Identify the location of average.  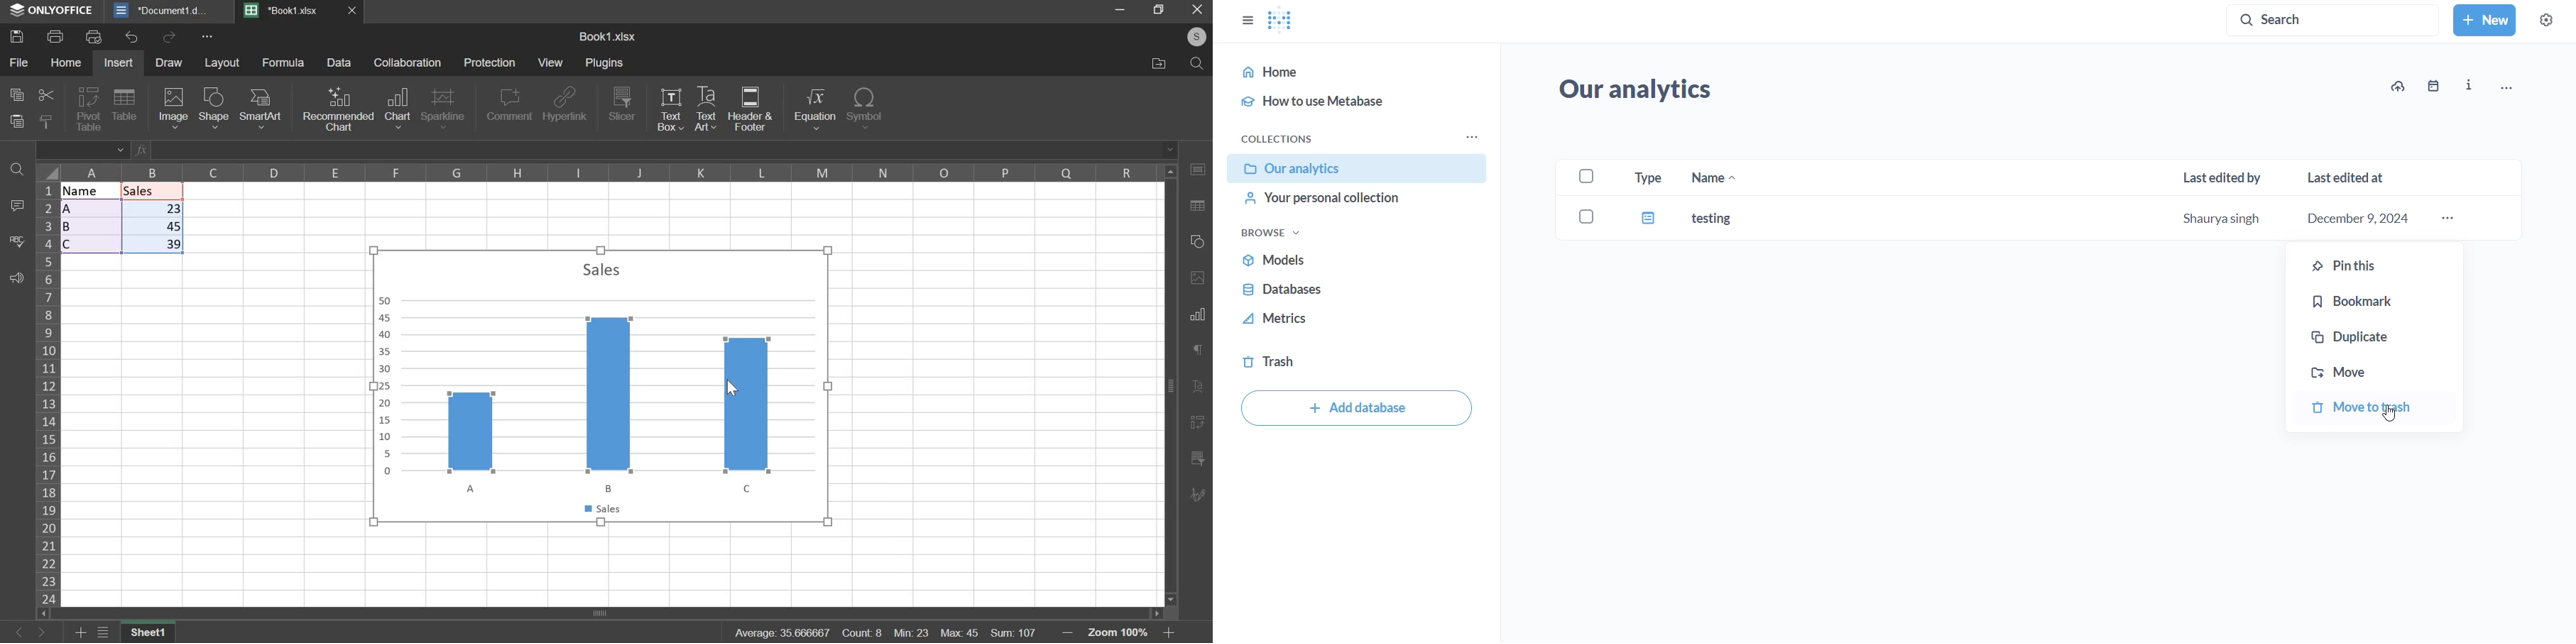
(784, 630).